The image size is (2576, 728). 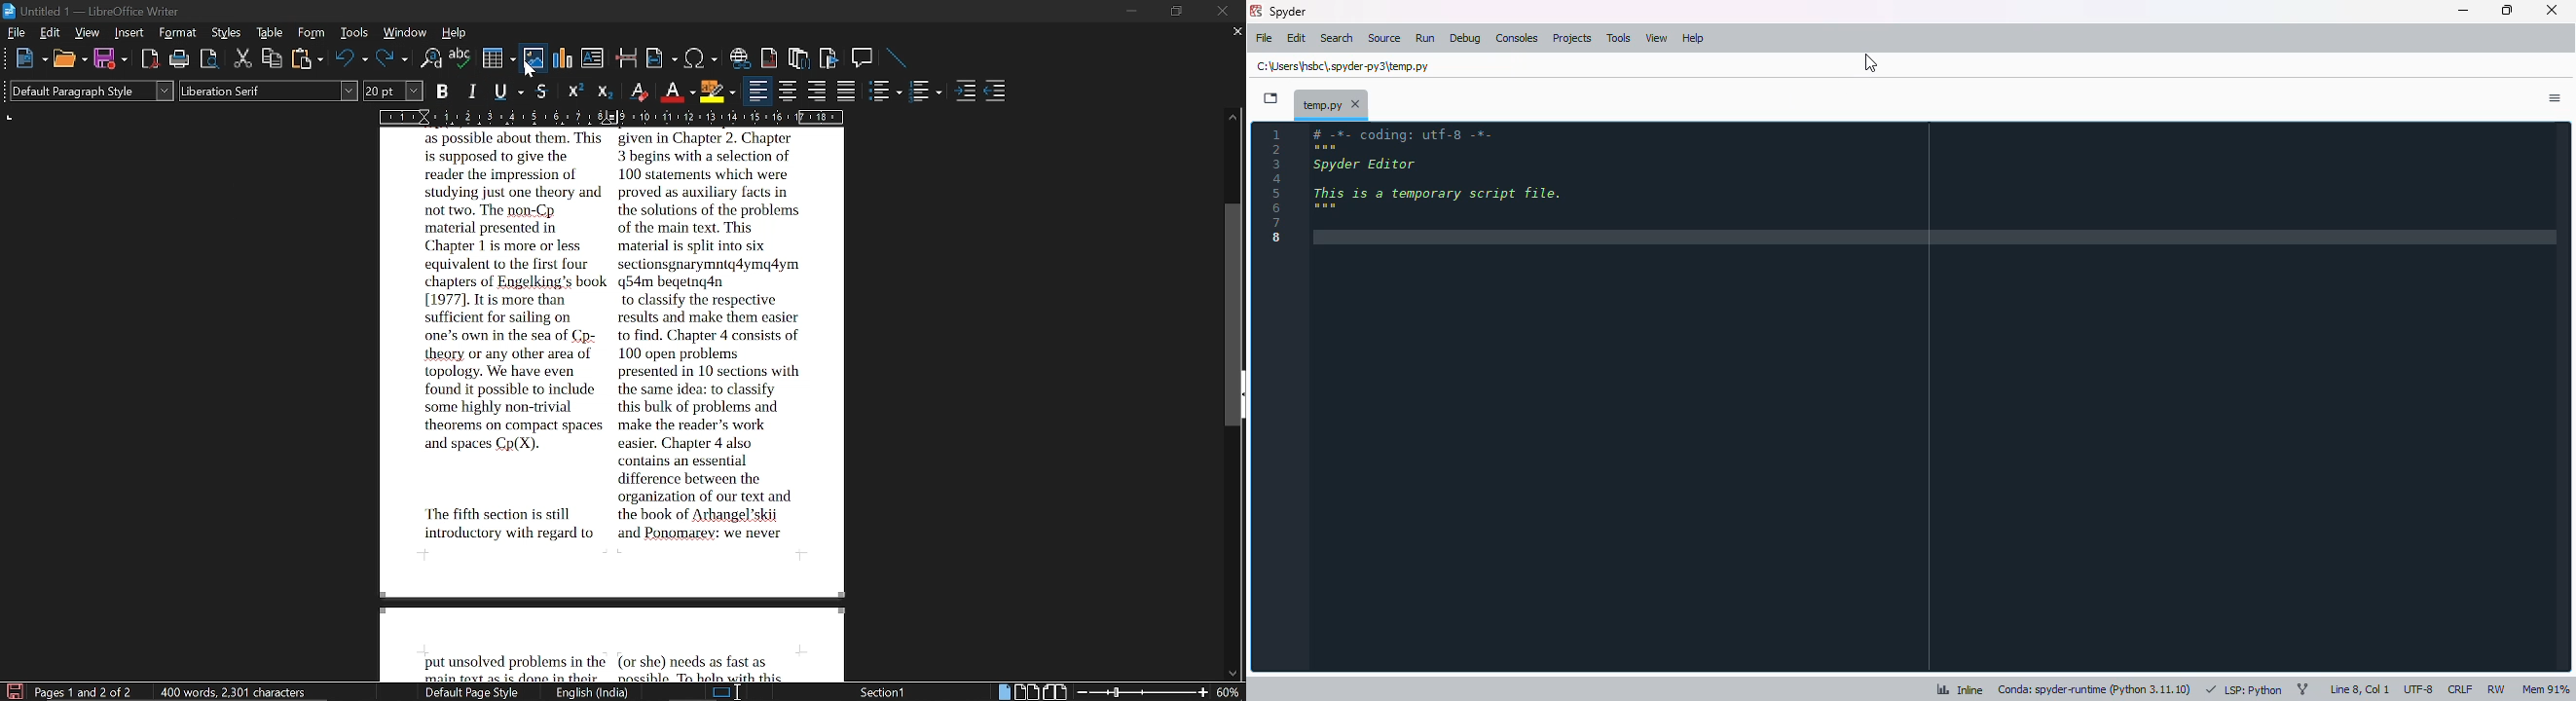 What do you see at coordinates (741, 59) in the screenshot?
I see `insert hyperlink` at bounding box center [741, 59].